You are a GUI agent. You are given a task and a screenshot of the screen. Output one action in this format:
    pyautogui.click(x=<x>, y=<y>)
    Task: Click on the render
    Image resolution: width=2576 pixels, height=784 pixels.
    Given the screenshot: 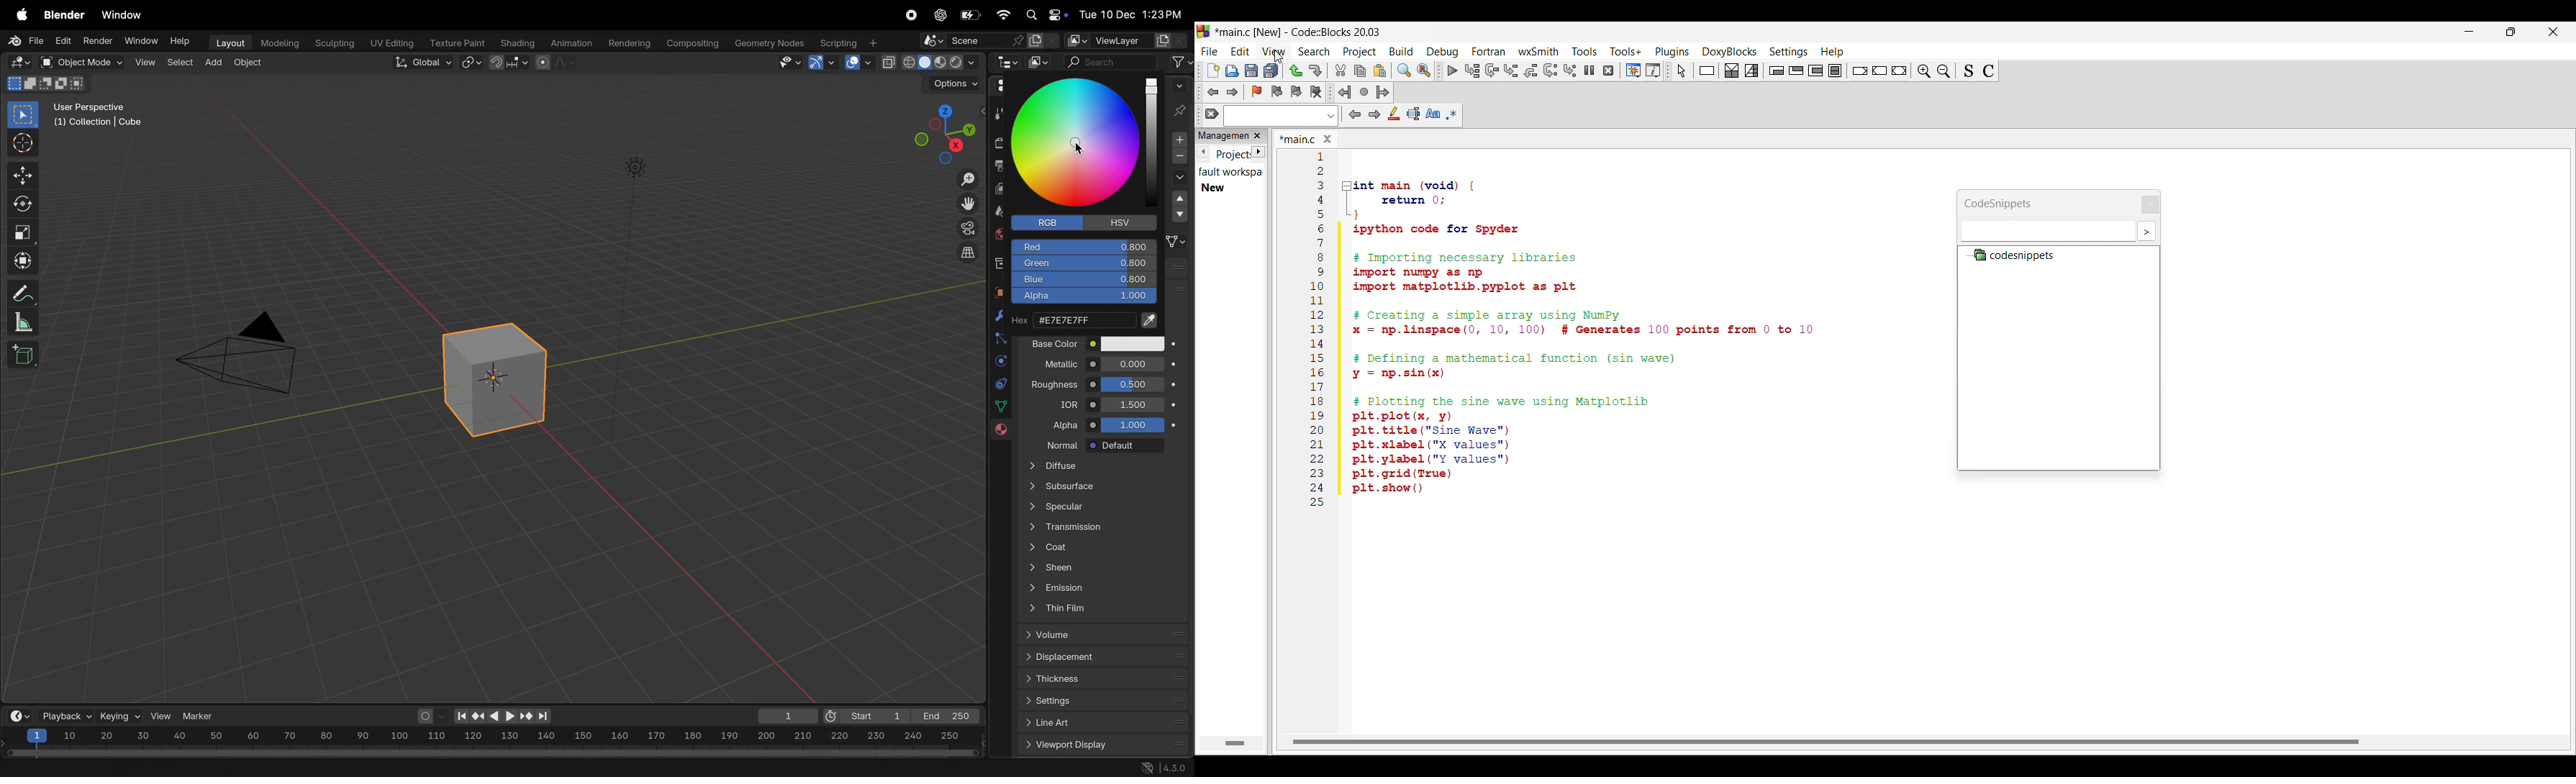 What is the action you would take?
    pyautogui.click(x=96, y=40)
    